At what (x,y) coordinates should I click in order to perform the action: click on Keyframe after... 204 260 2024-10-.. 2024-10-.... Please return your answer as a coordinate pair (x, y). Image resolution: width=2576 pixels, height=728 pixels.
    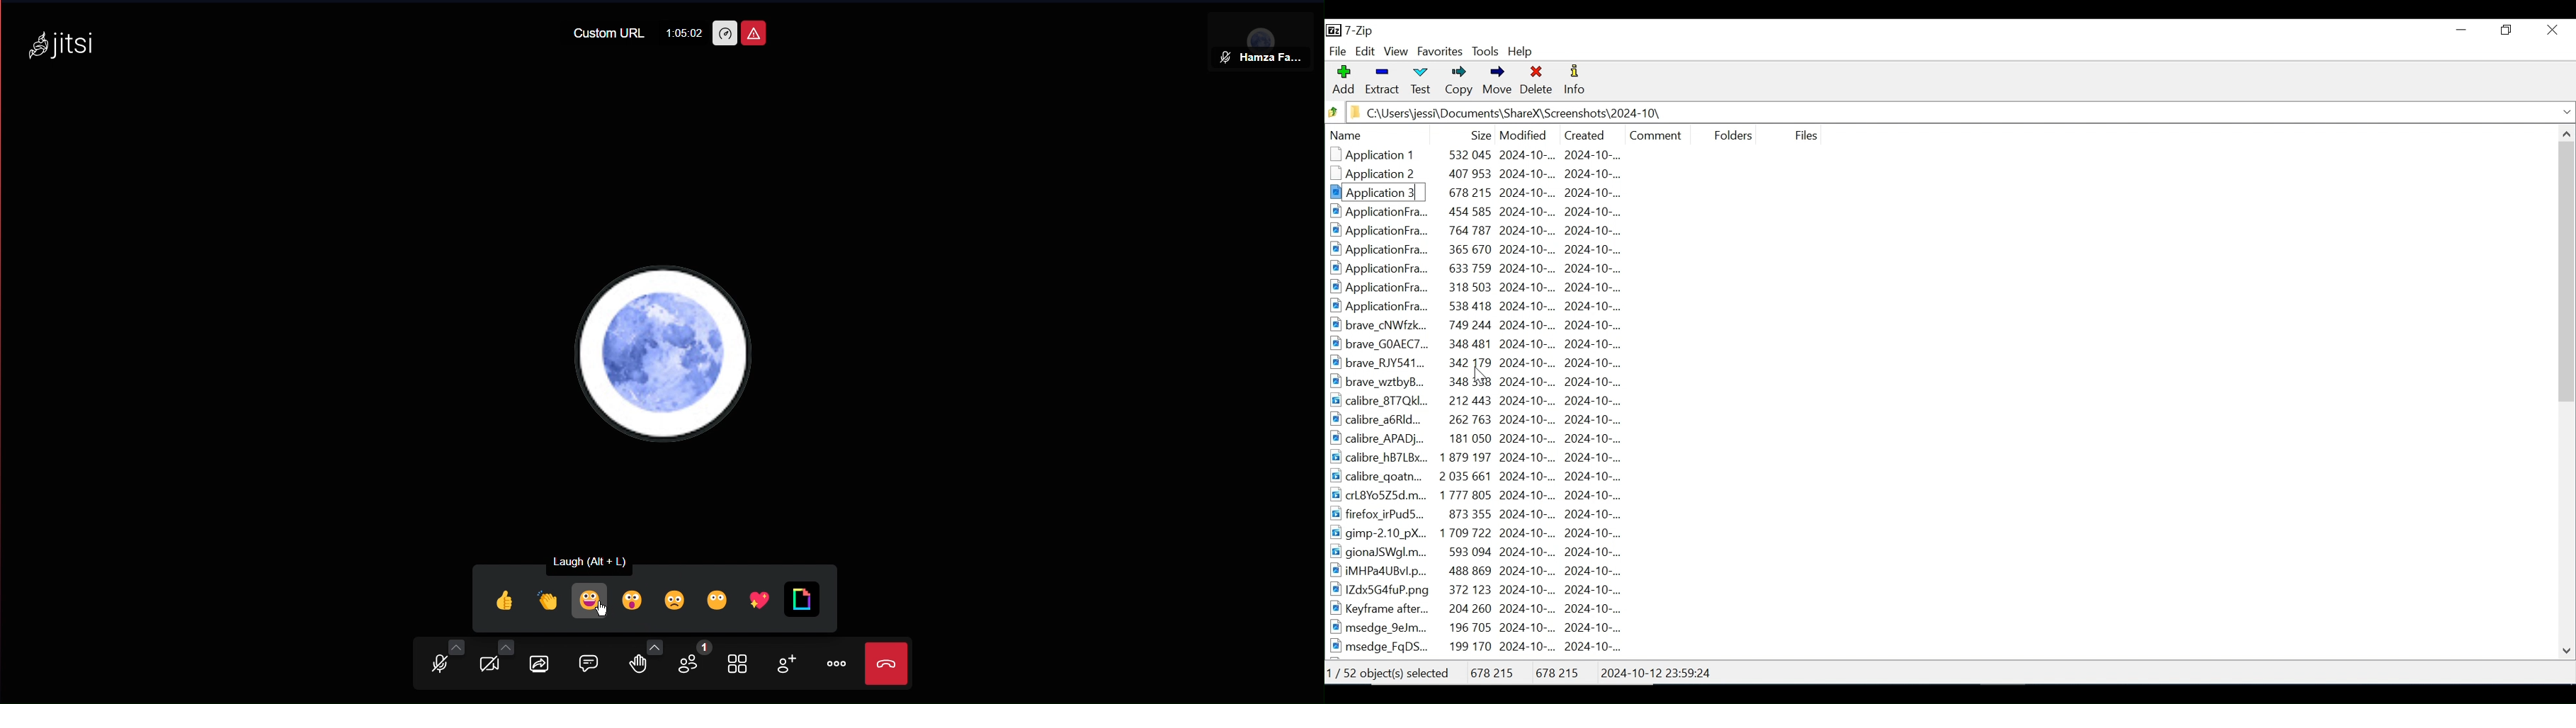
    Looking at the image, I should click on (1484, 608).